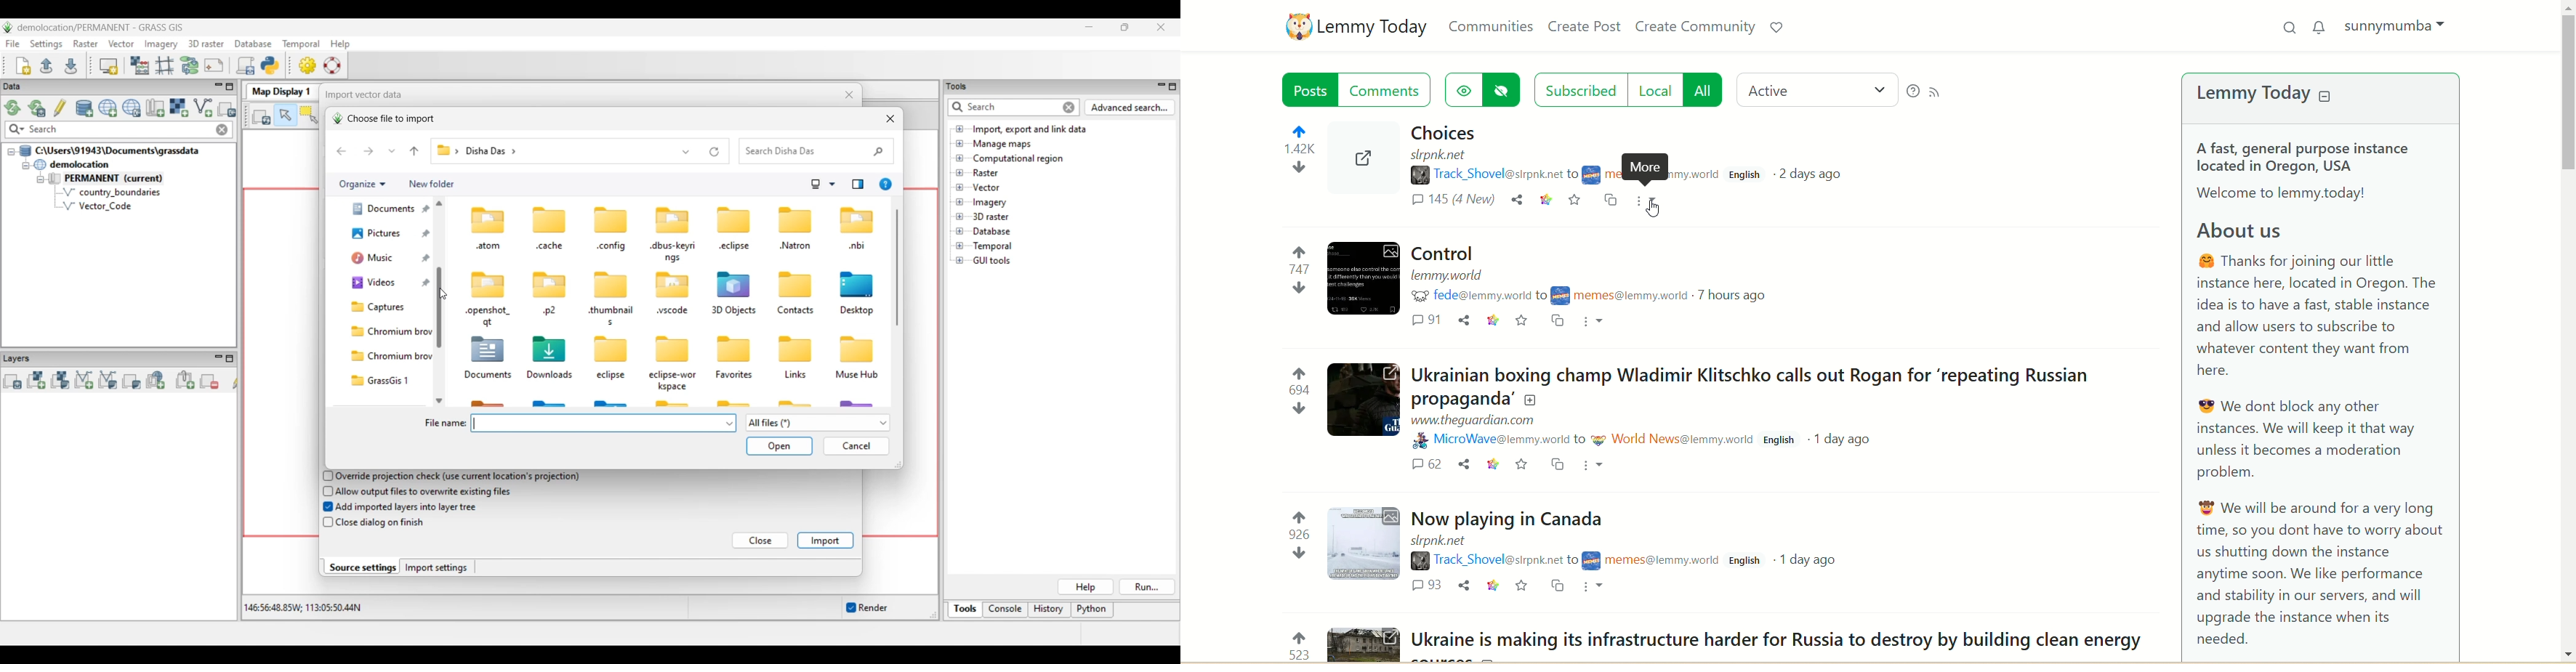  What do you see at coordinates (1563, 134) in the screenshot?
I see `post on  "Choices"` at bounding box center [1563, 134].